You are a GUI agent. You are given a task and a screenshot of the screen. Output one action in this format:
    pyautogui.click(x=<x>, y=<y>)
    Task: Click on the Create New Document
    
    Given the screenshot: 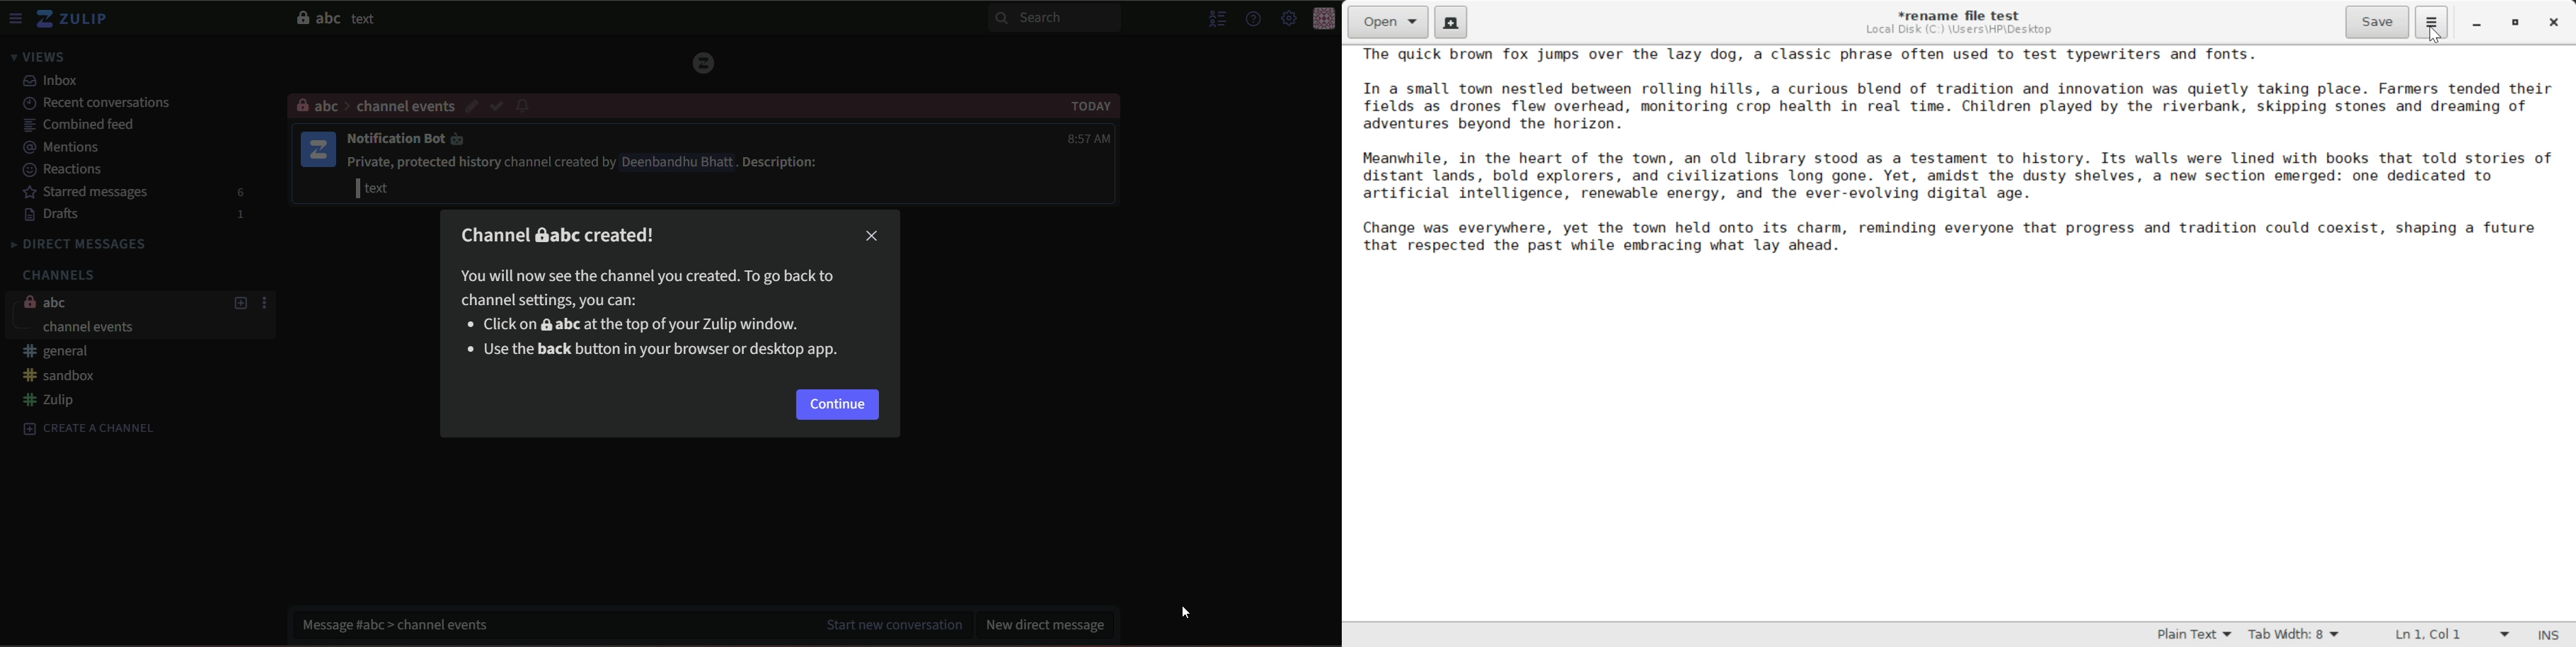 What is the action you would take?
    pyautogui.click(x=1450, y=24)
    